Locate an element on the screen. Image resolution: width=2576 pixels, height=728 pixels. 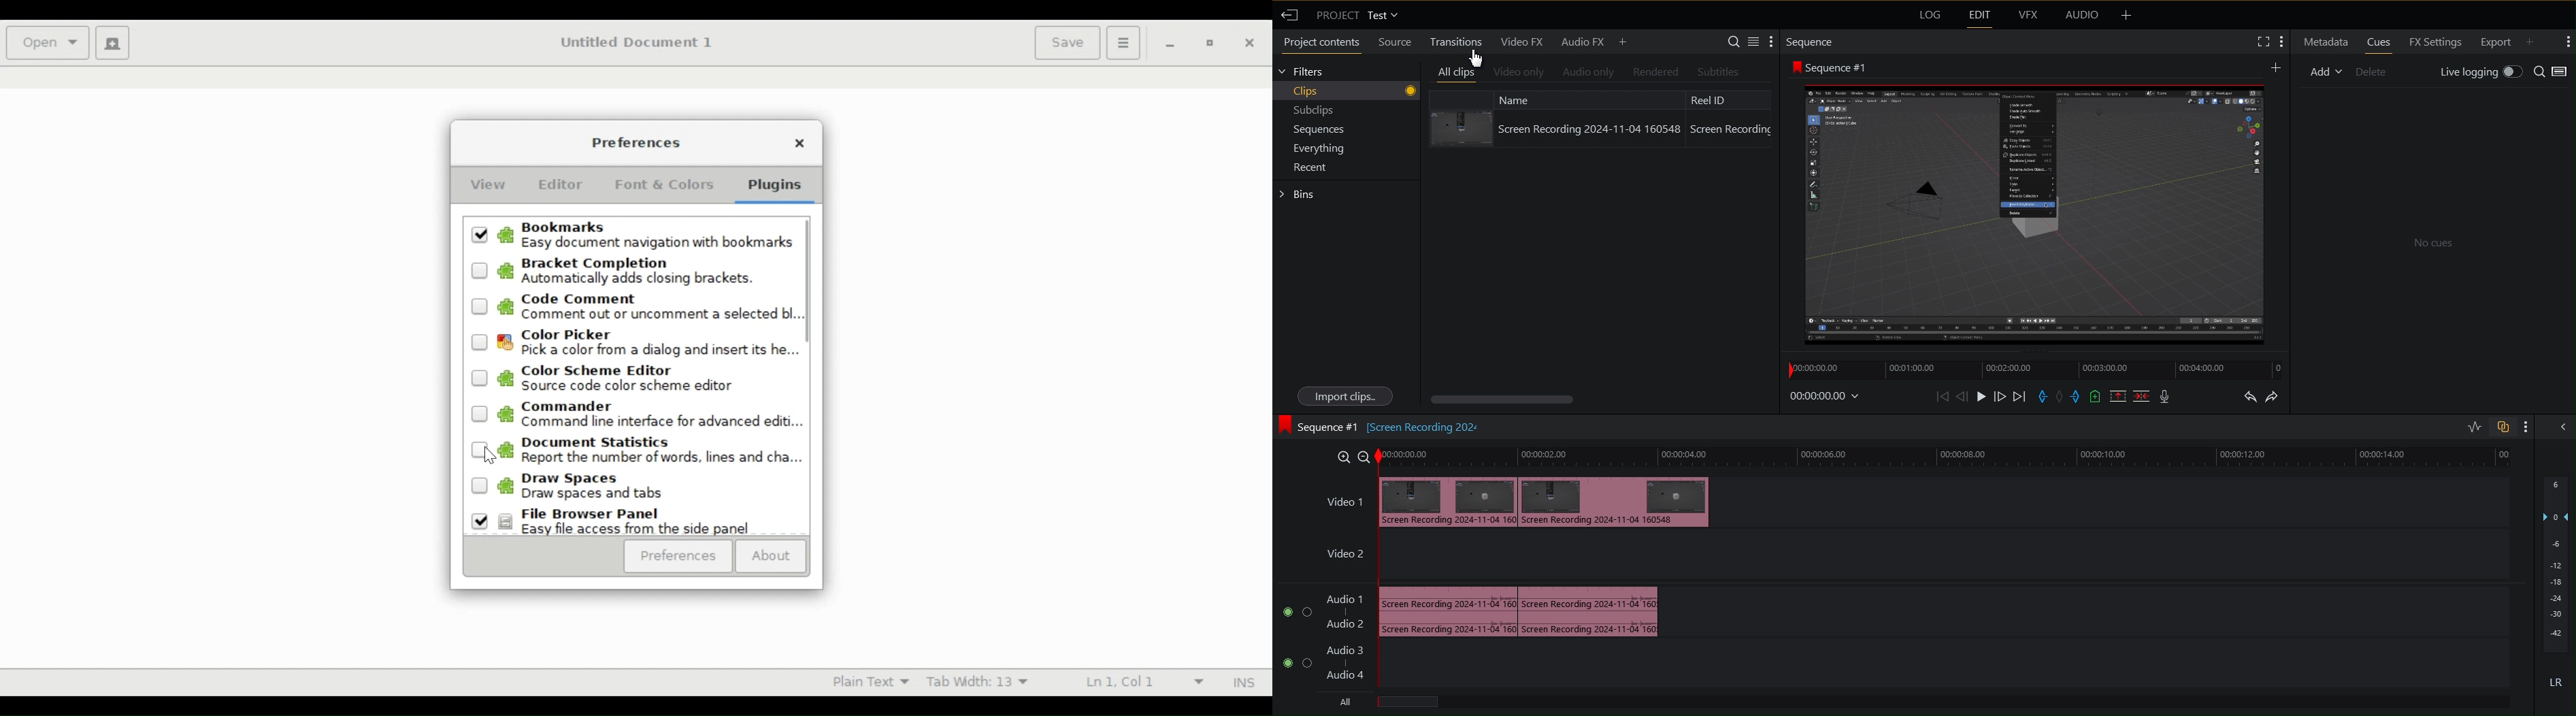
close is located at coordinates (1249, 43).